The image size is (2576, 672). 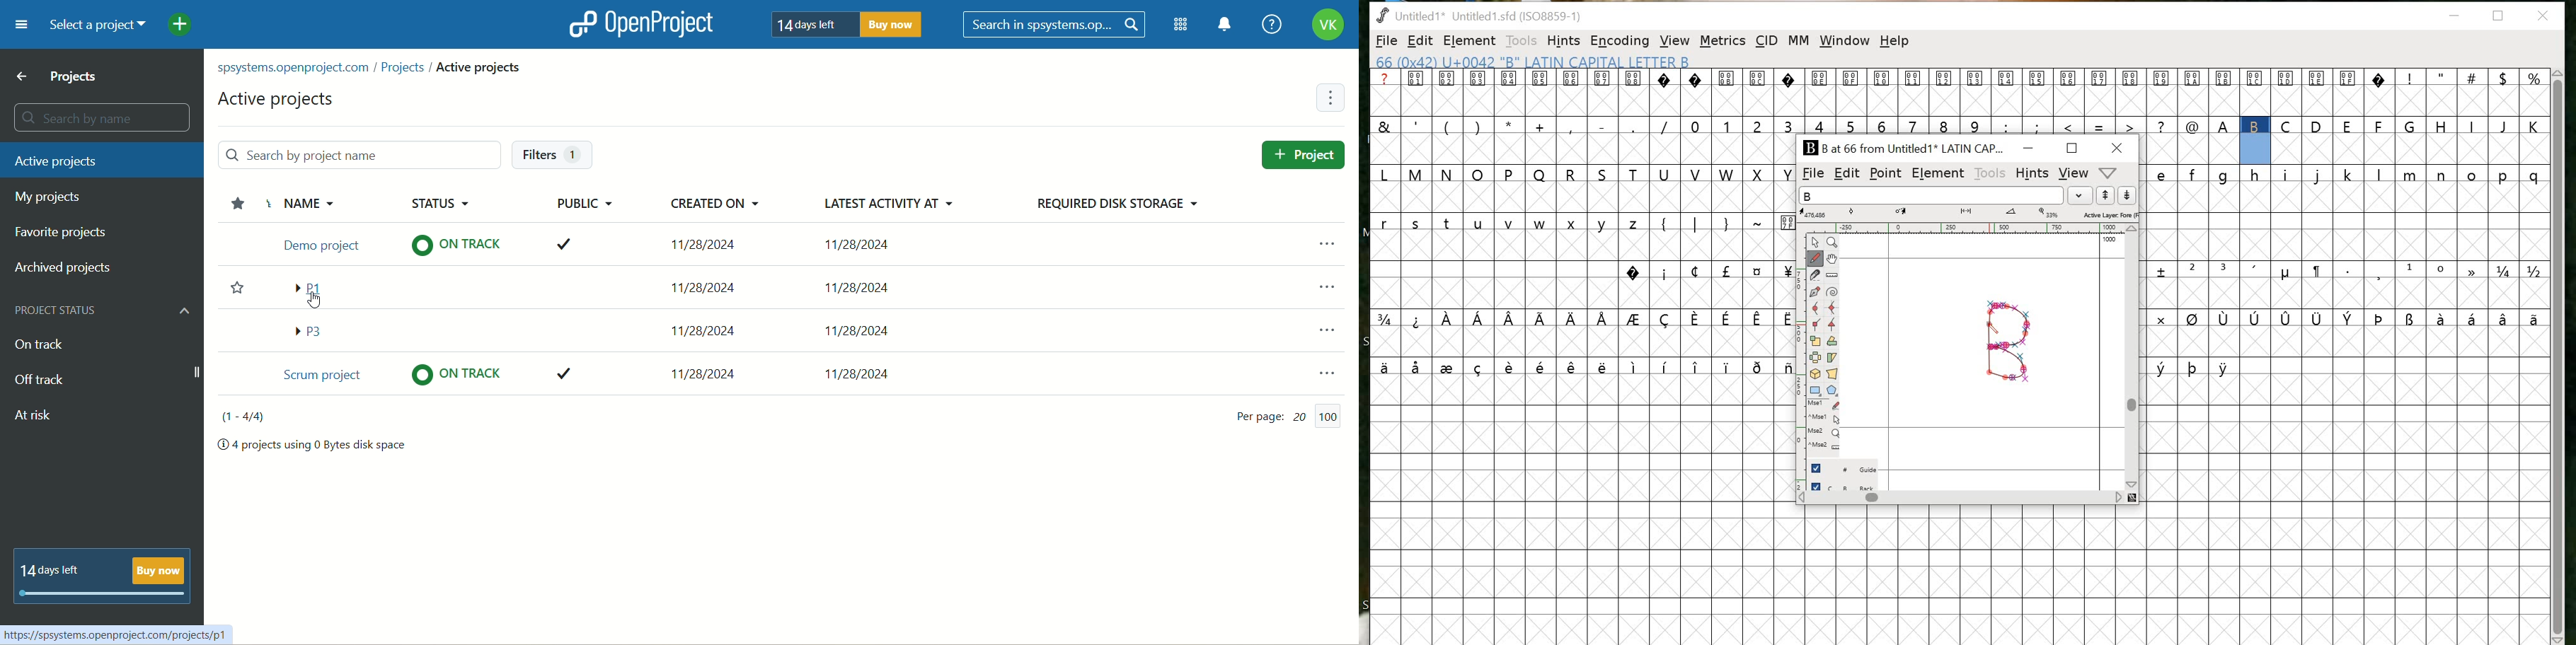 What do you see at coordinates (2106, 196) in the screenshot?
I see `up` at bounding box center [2106, 196].